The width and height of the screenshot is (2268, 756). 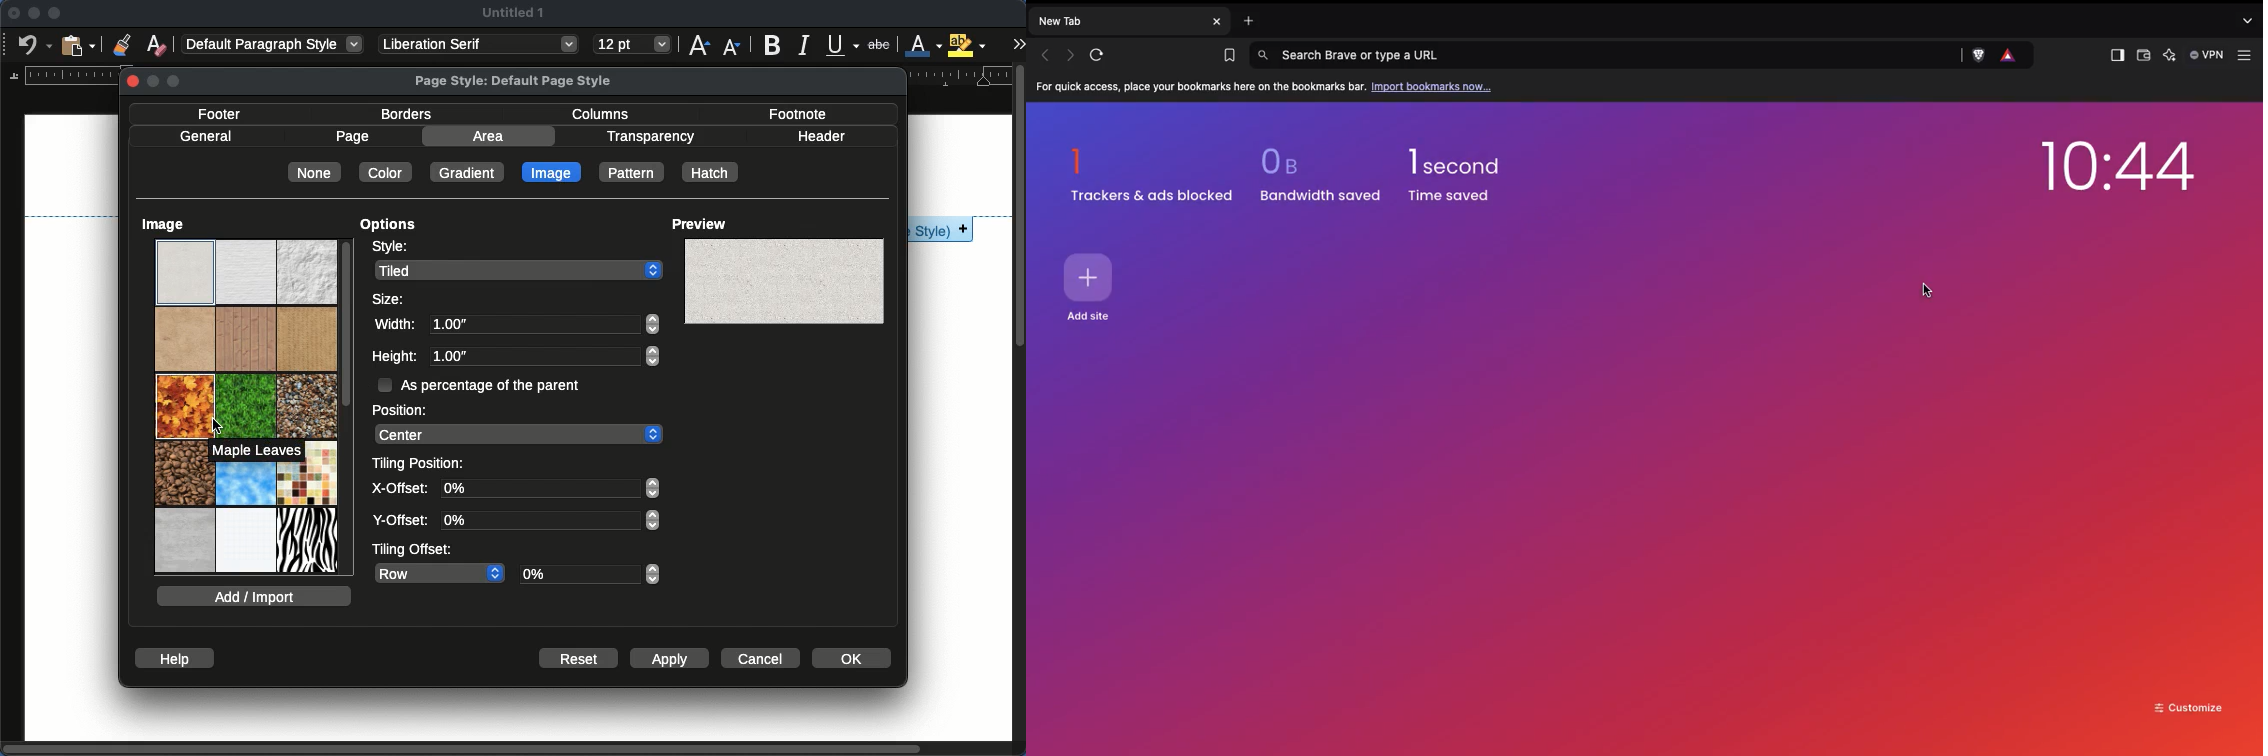 What do you see at coordinates (63, 75) in the screenshot?
I see `margin` at bounding box center [63, 75].